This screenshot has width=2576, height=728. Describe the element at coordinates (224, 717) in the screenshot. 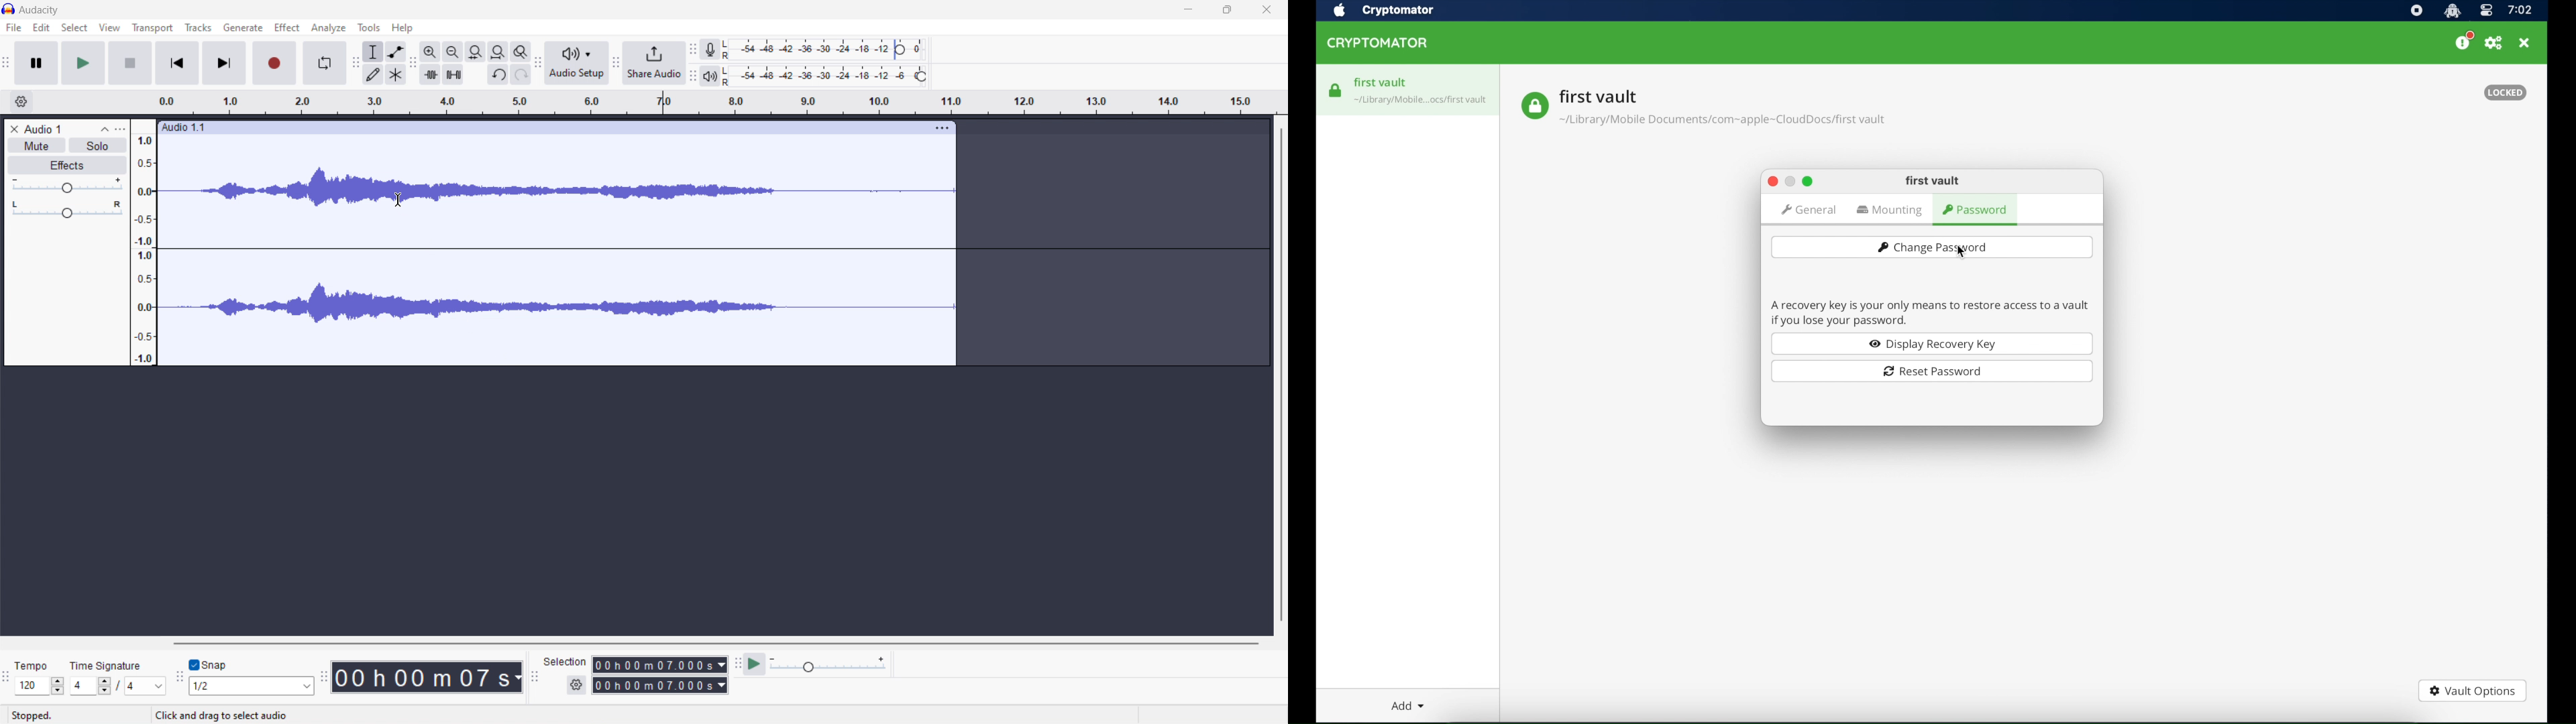

I see `Click and drag to select audio` at that location.